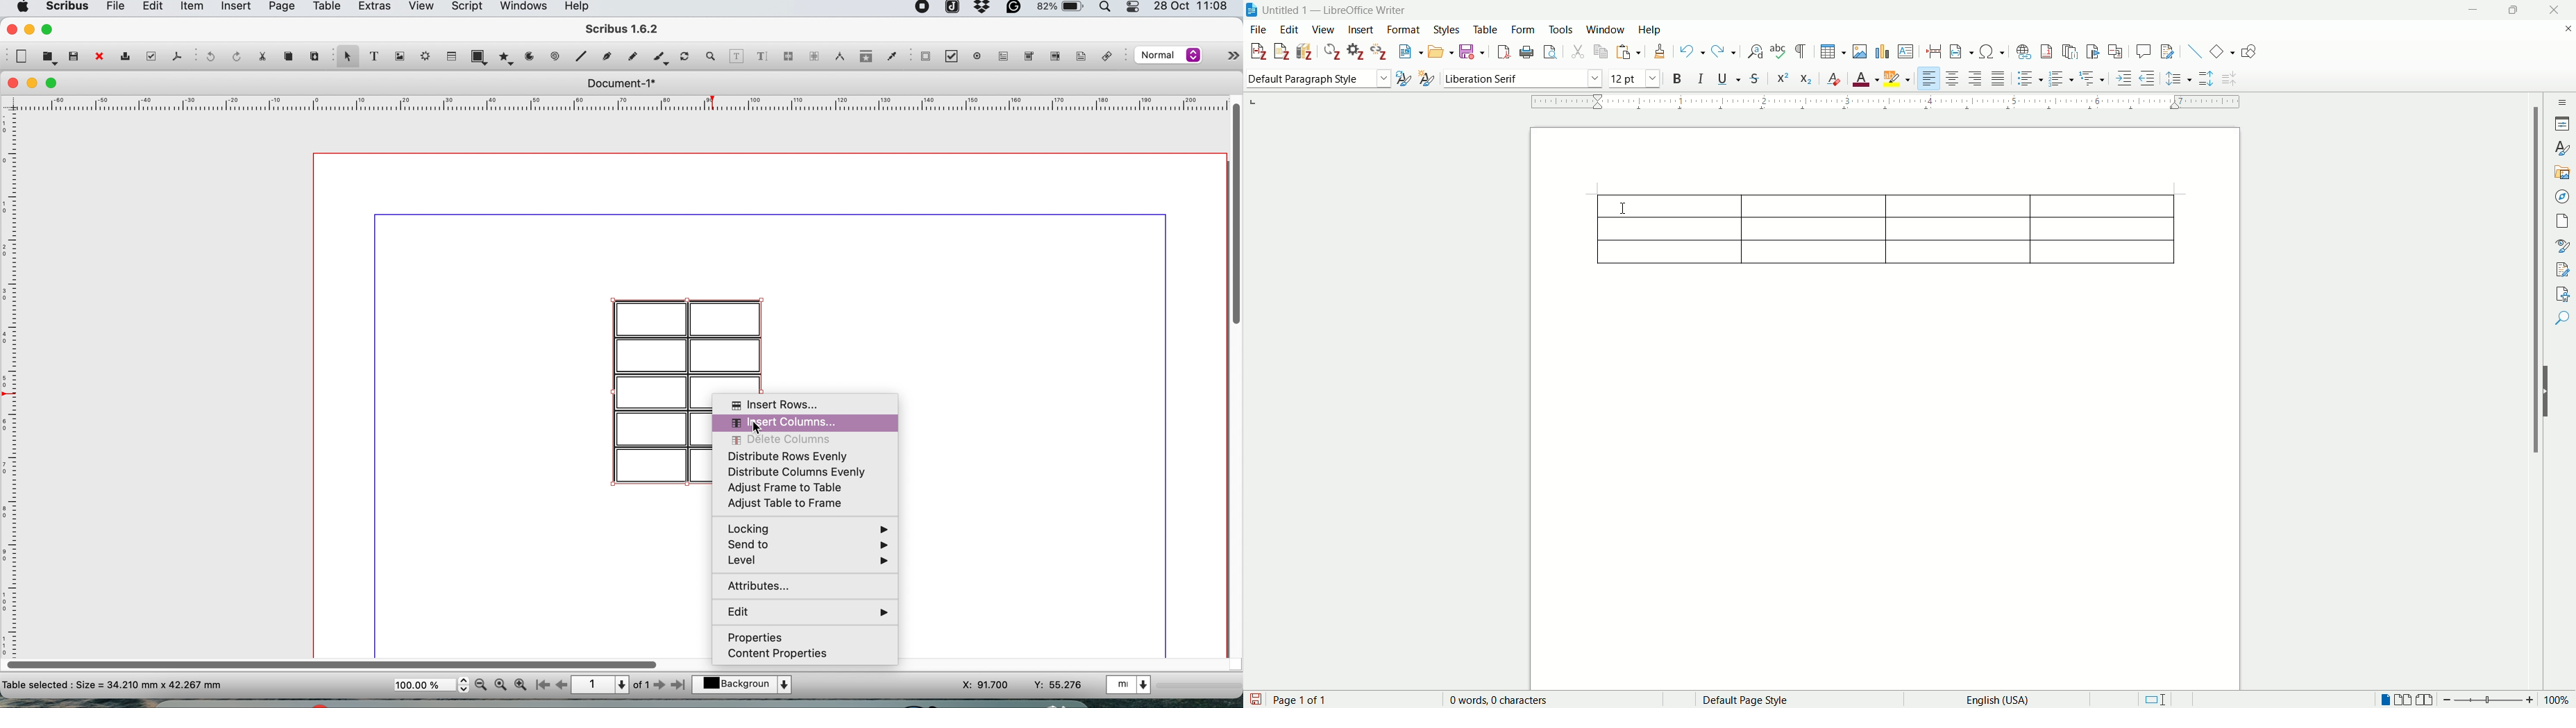  Describe the element at coordinates (737, 56) in the screenshot. I see `edit contents of frame` at that location.